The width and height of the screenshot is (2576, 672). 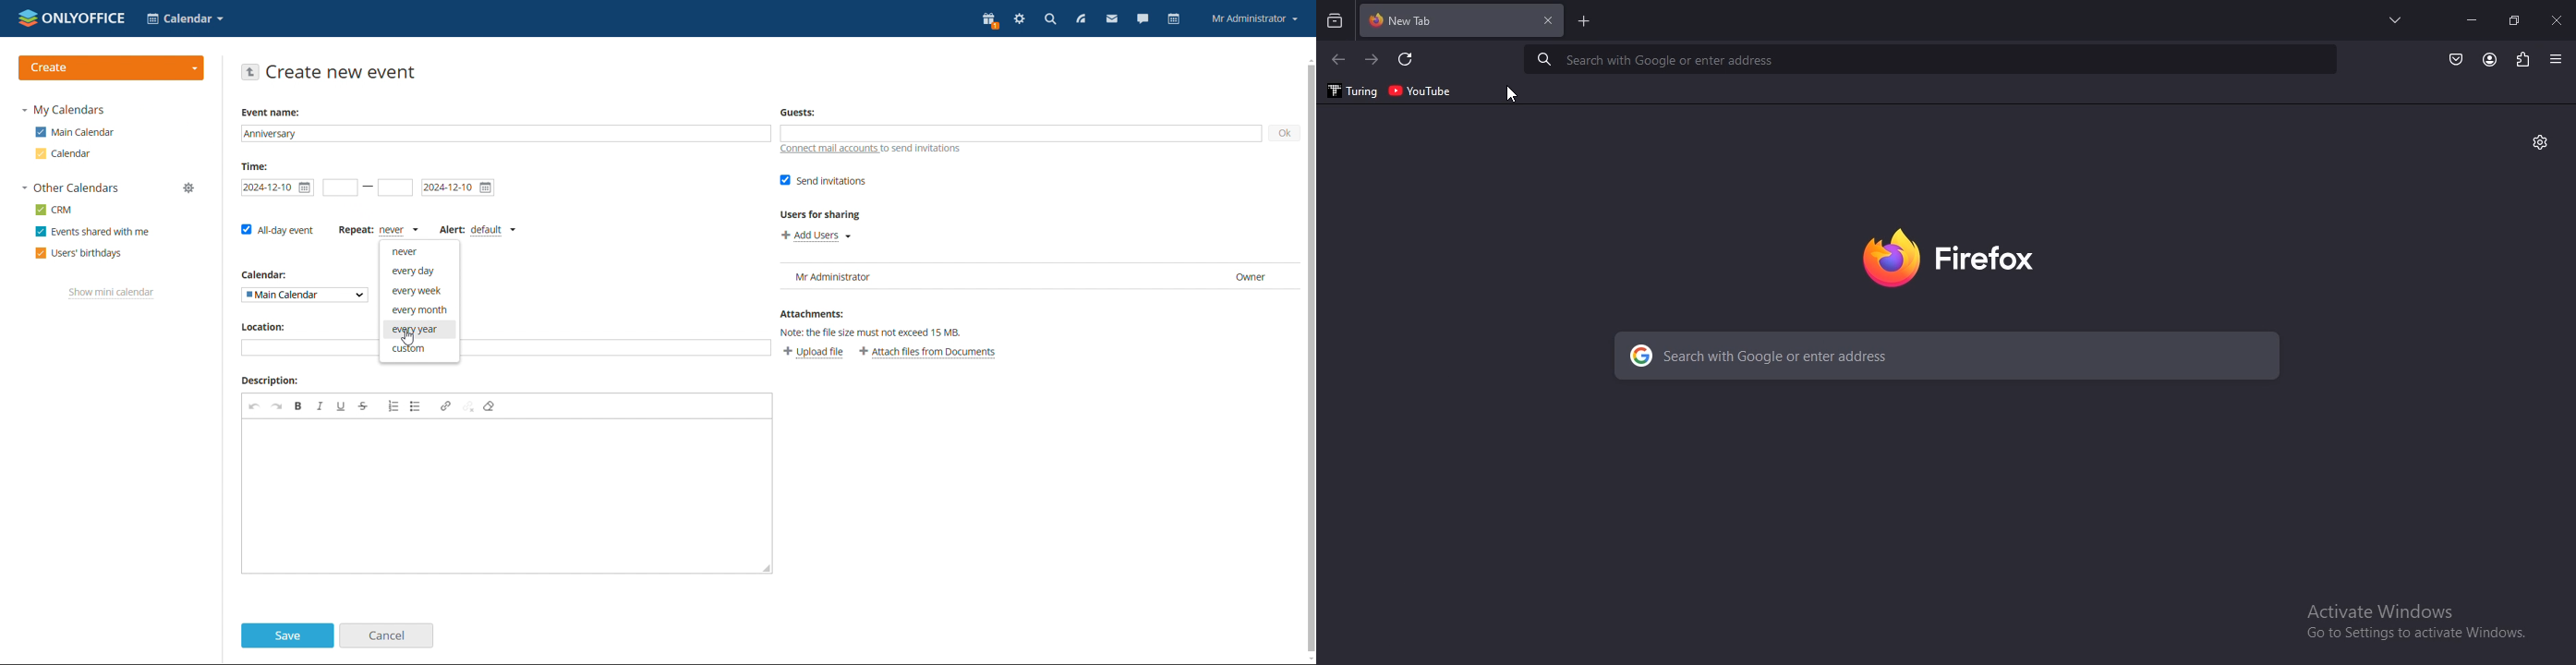 I want to click on scroll up, so click(x=1308, y=59).